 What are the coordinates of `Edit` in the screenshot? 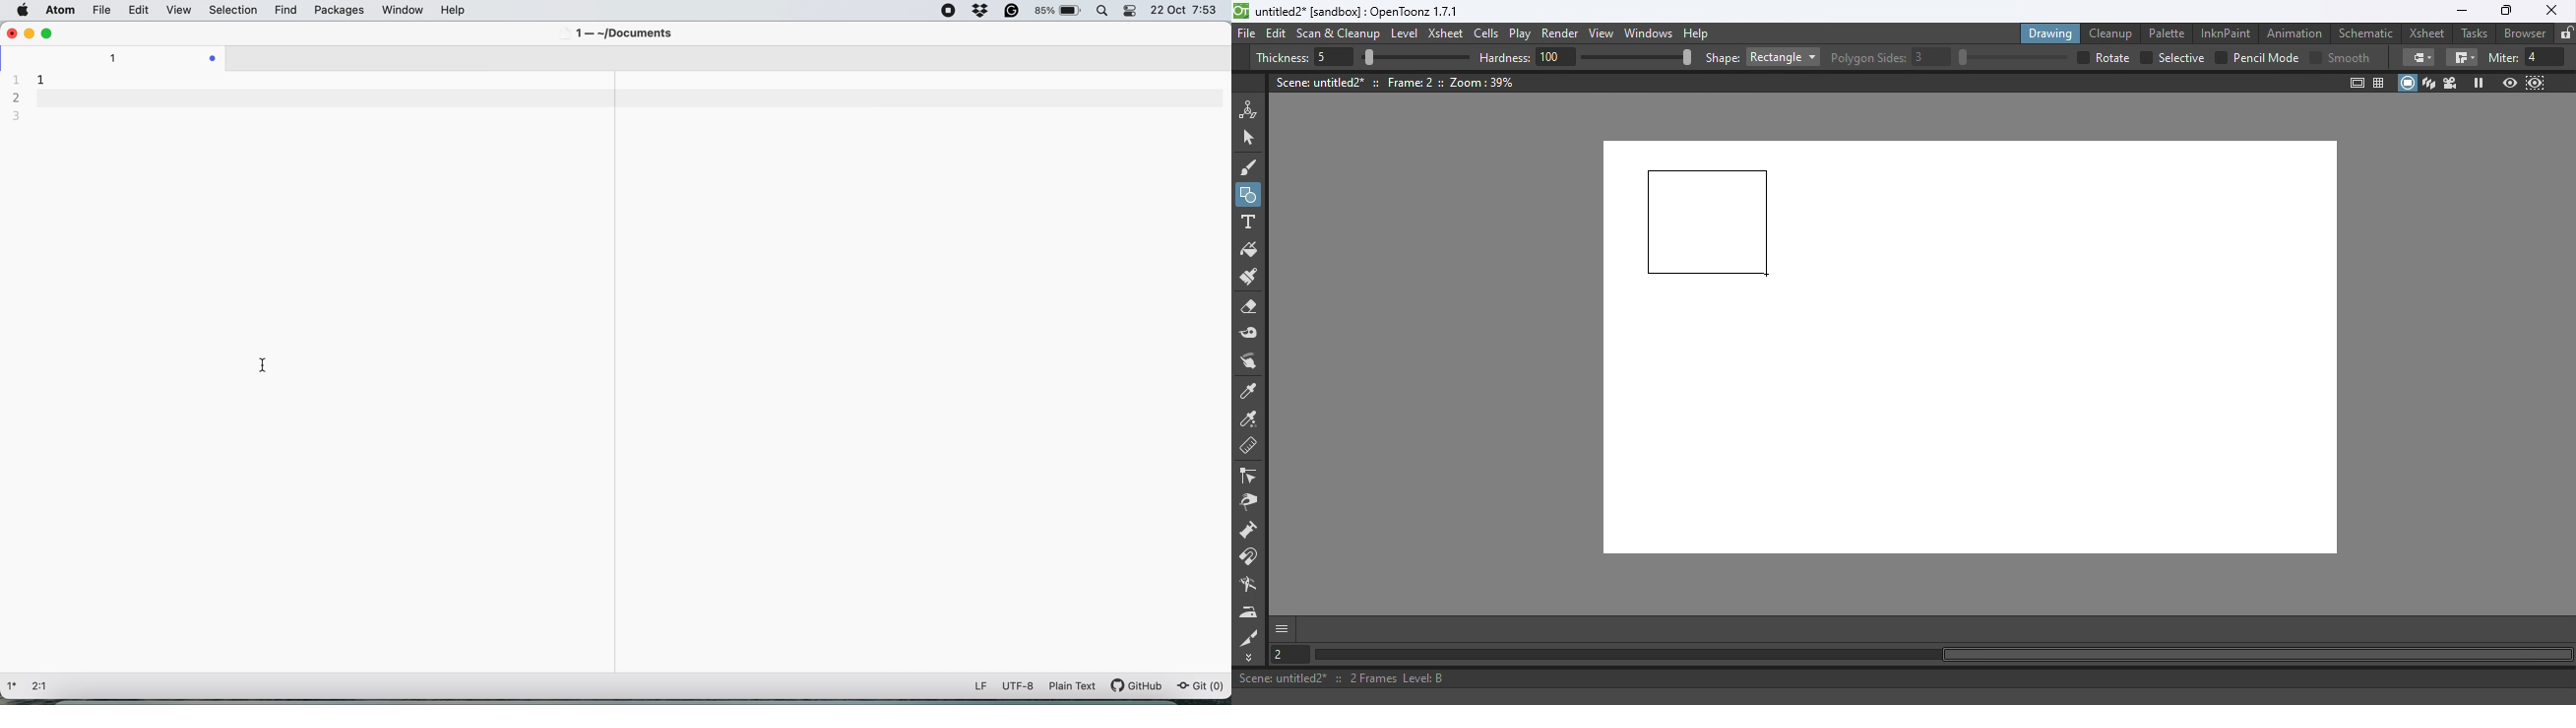 It's located at (1279, 33).